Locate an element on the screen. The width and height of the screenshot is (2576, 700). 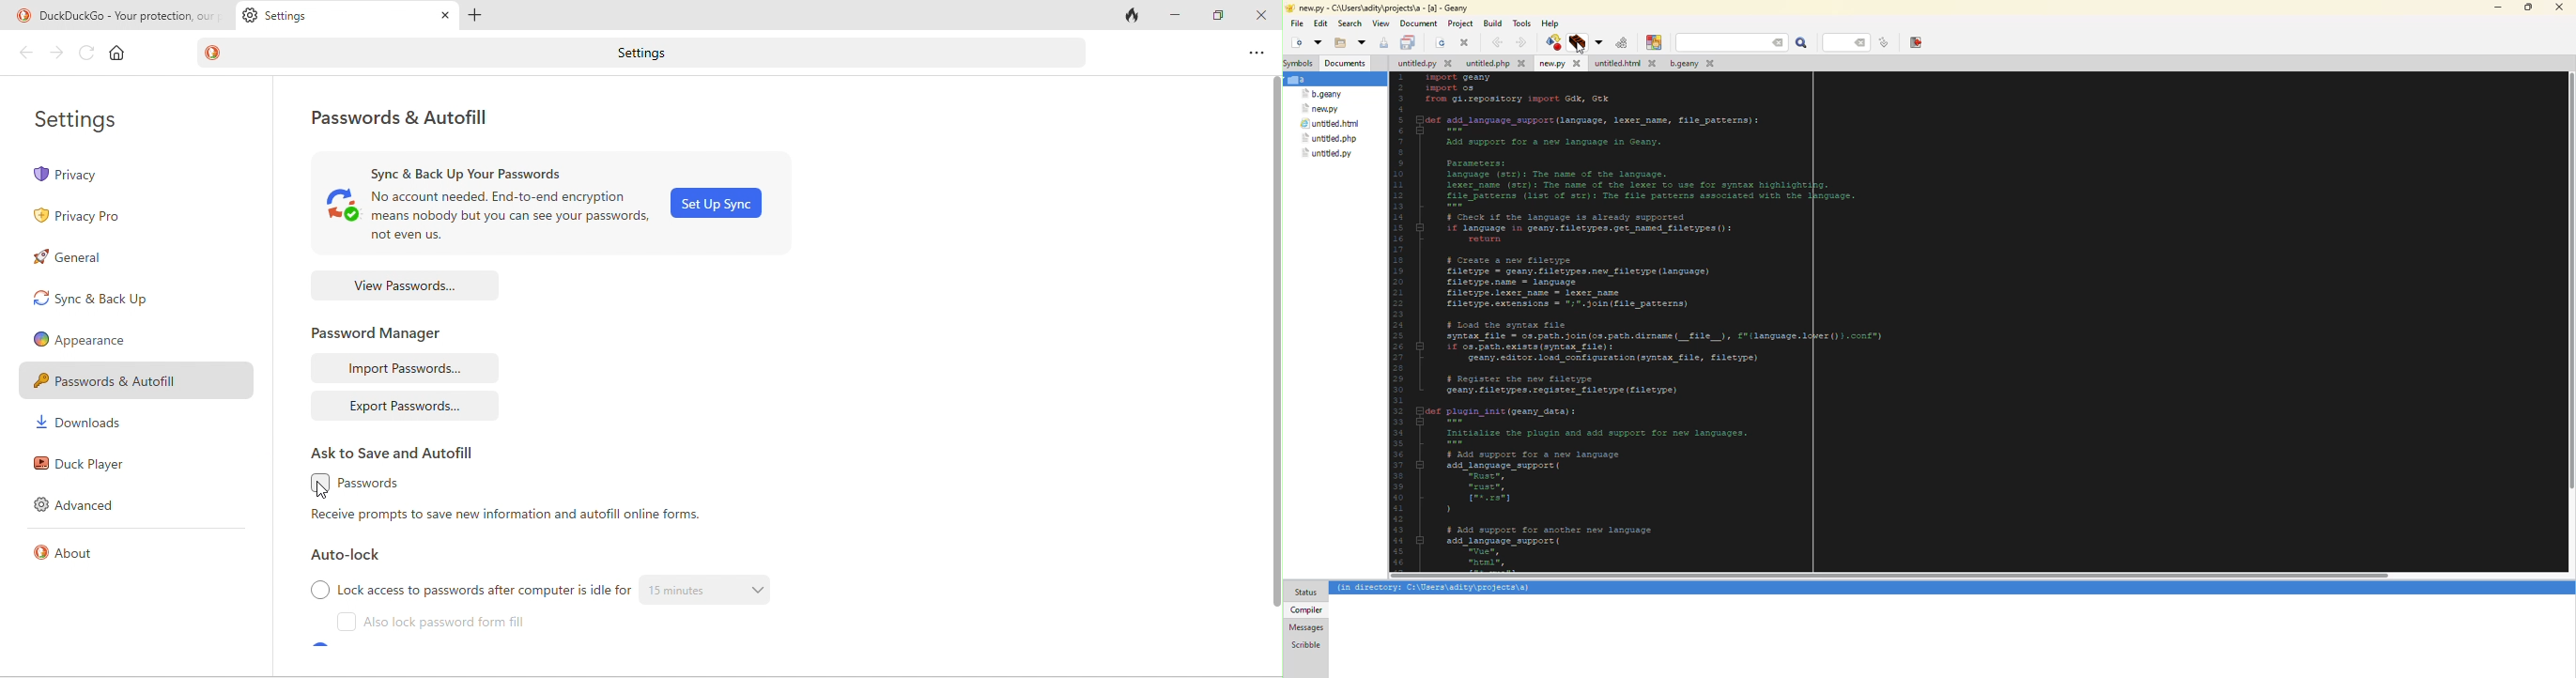
duckduckgo logo is located at coordinates (19, 16).